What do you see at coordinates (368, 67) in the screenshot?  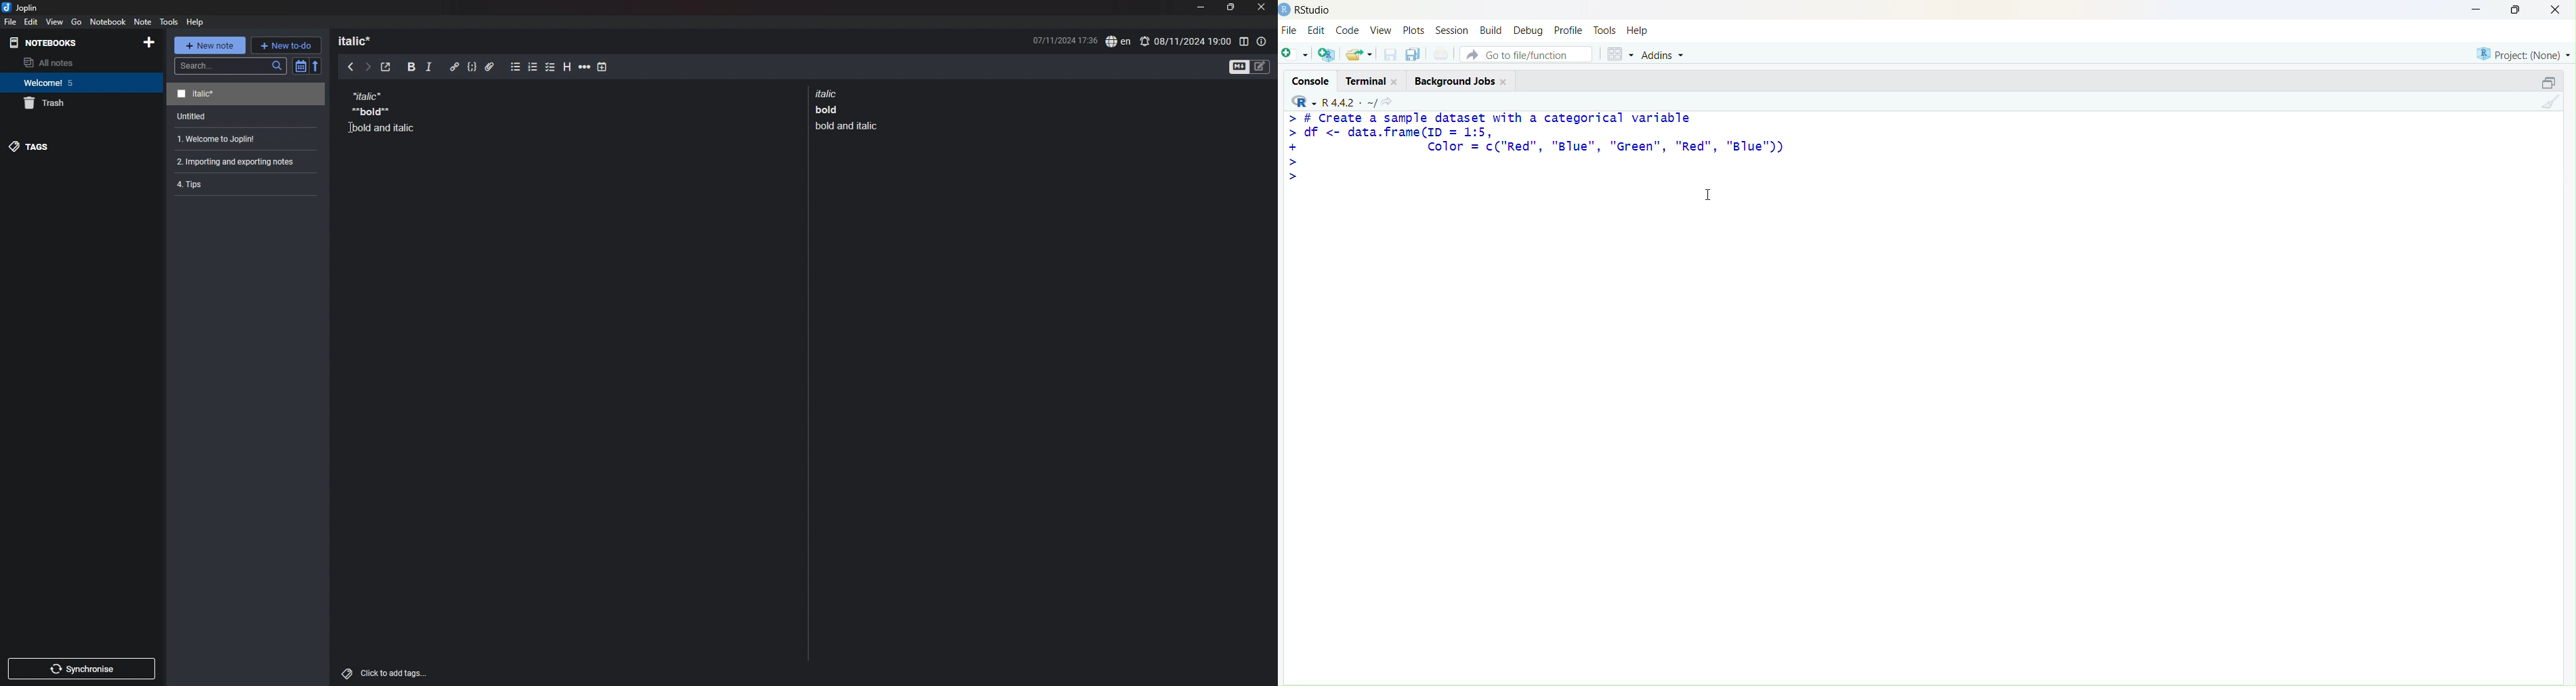 I see `next` at bounding box center [368, 67].